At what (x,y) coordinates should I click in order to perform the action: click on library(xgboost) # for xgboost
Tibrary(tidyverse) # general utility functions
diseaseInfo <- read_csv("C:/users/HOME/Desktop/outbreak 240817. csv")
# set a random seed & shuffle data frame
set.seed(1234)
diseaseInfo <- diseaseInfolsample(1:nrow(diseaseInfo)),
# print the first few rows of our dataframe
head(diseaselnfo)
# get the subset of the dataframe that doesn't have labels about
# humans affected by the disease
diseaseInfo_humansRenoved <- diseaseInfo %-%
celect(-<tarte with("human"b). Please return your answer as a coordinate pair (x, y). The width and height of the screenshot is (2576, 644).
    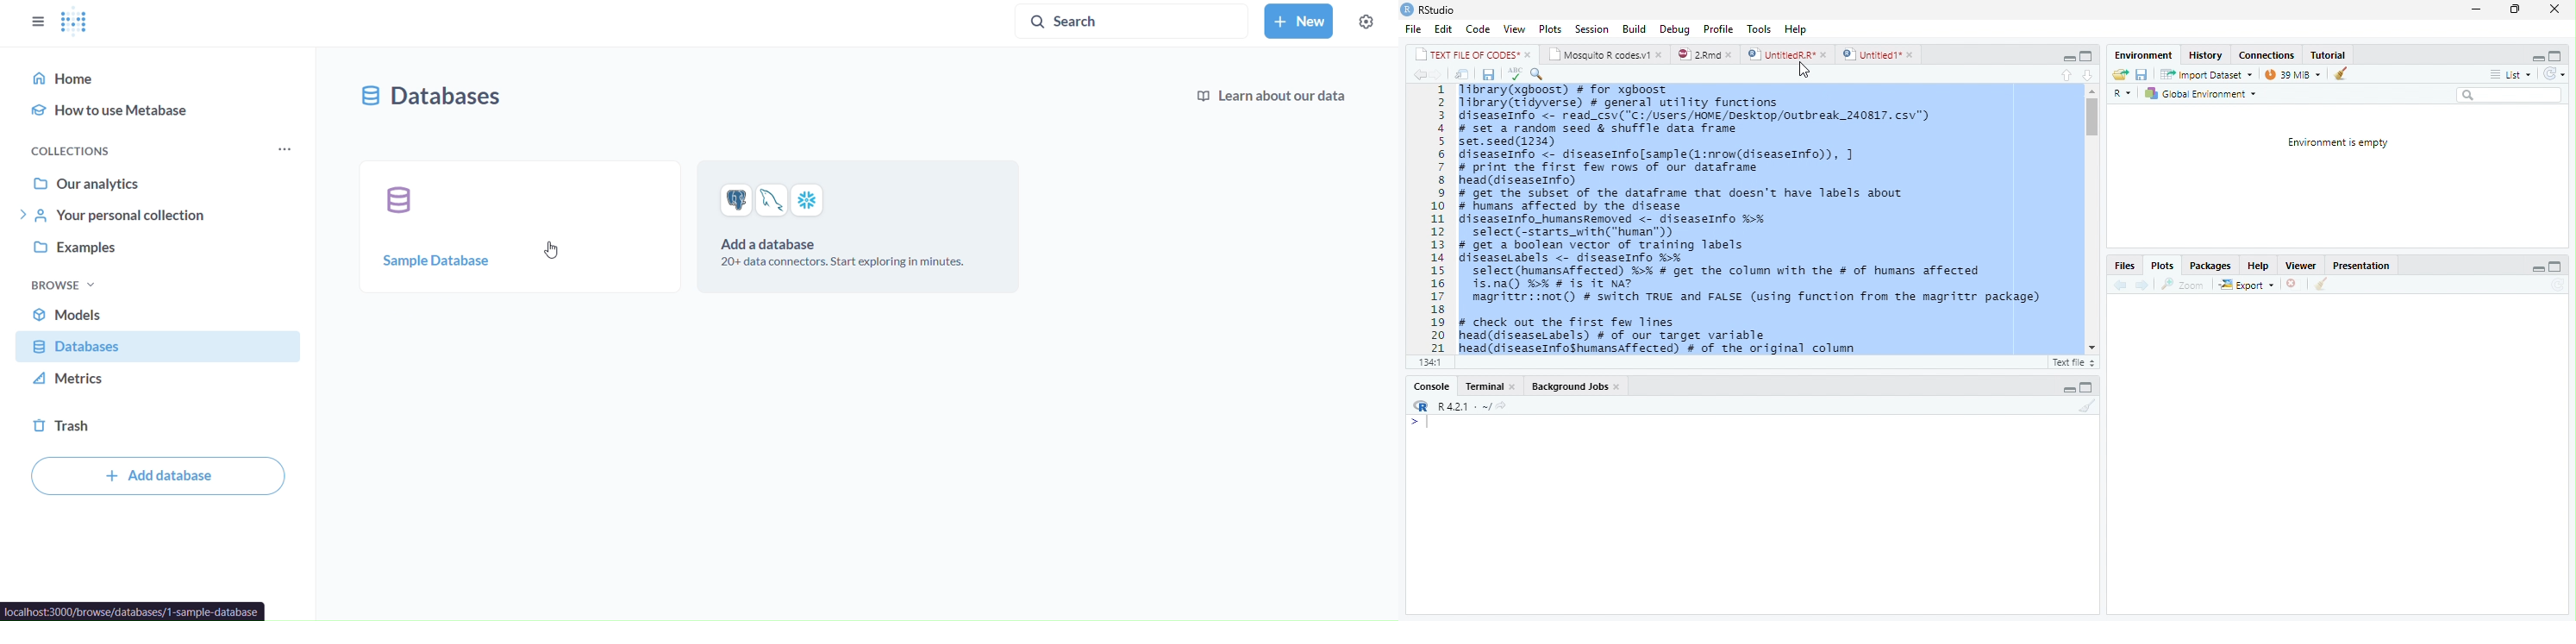
    Looking at the image, I should click on (1704, 160).